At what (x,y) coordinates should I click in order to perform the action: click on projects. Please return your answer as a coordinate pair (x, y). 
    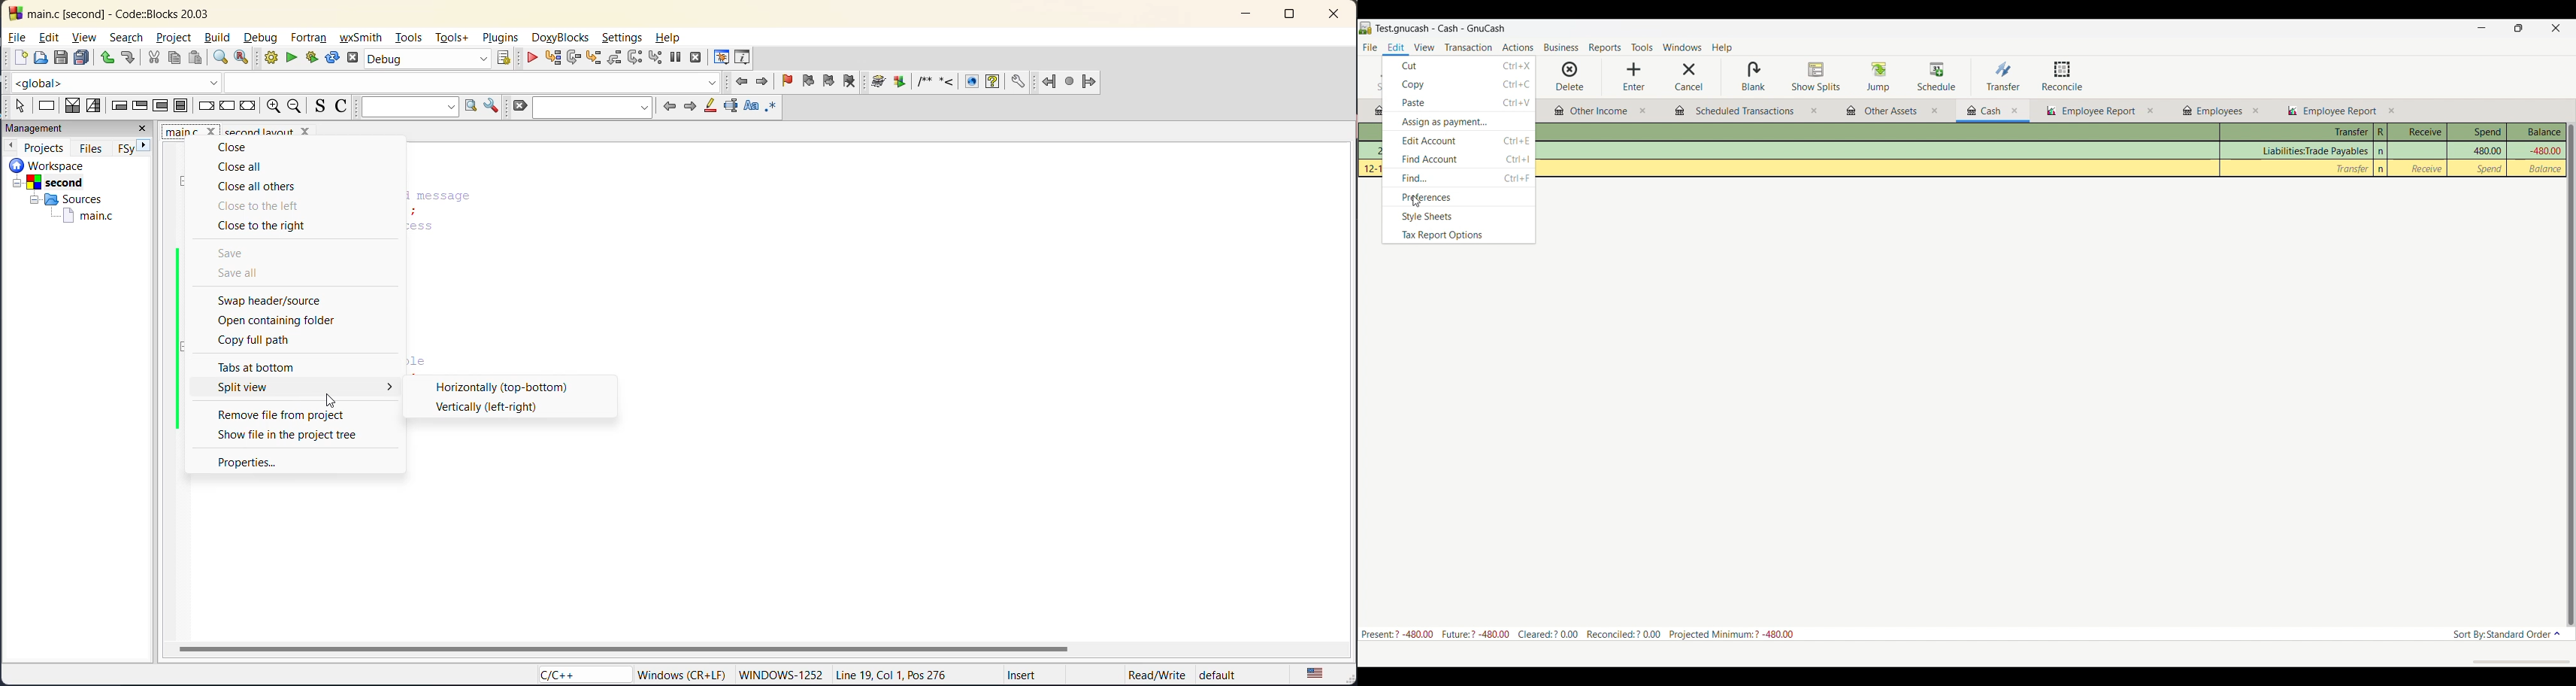
    Looking at the image, I should click on (44, 146).